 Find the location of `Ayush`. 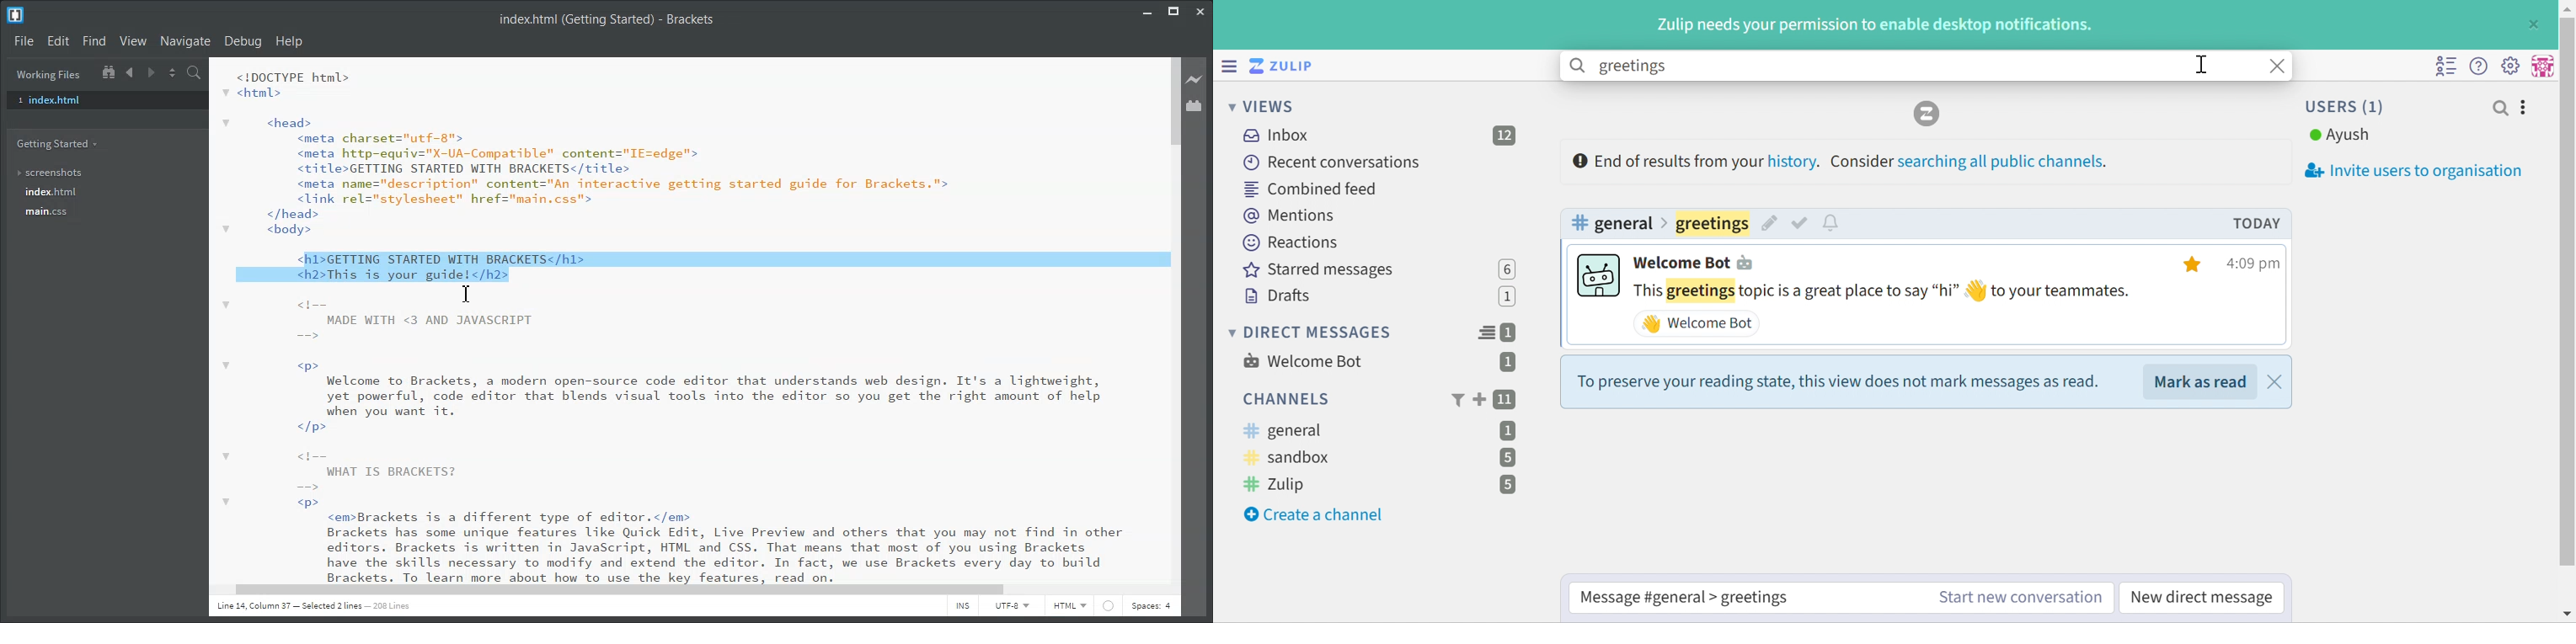

Ayush is located at coordinates (2340, 136).